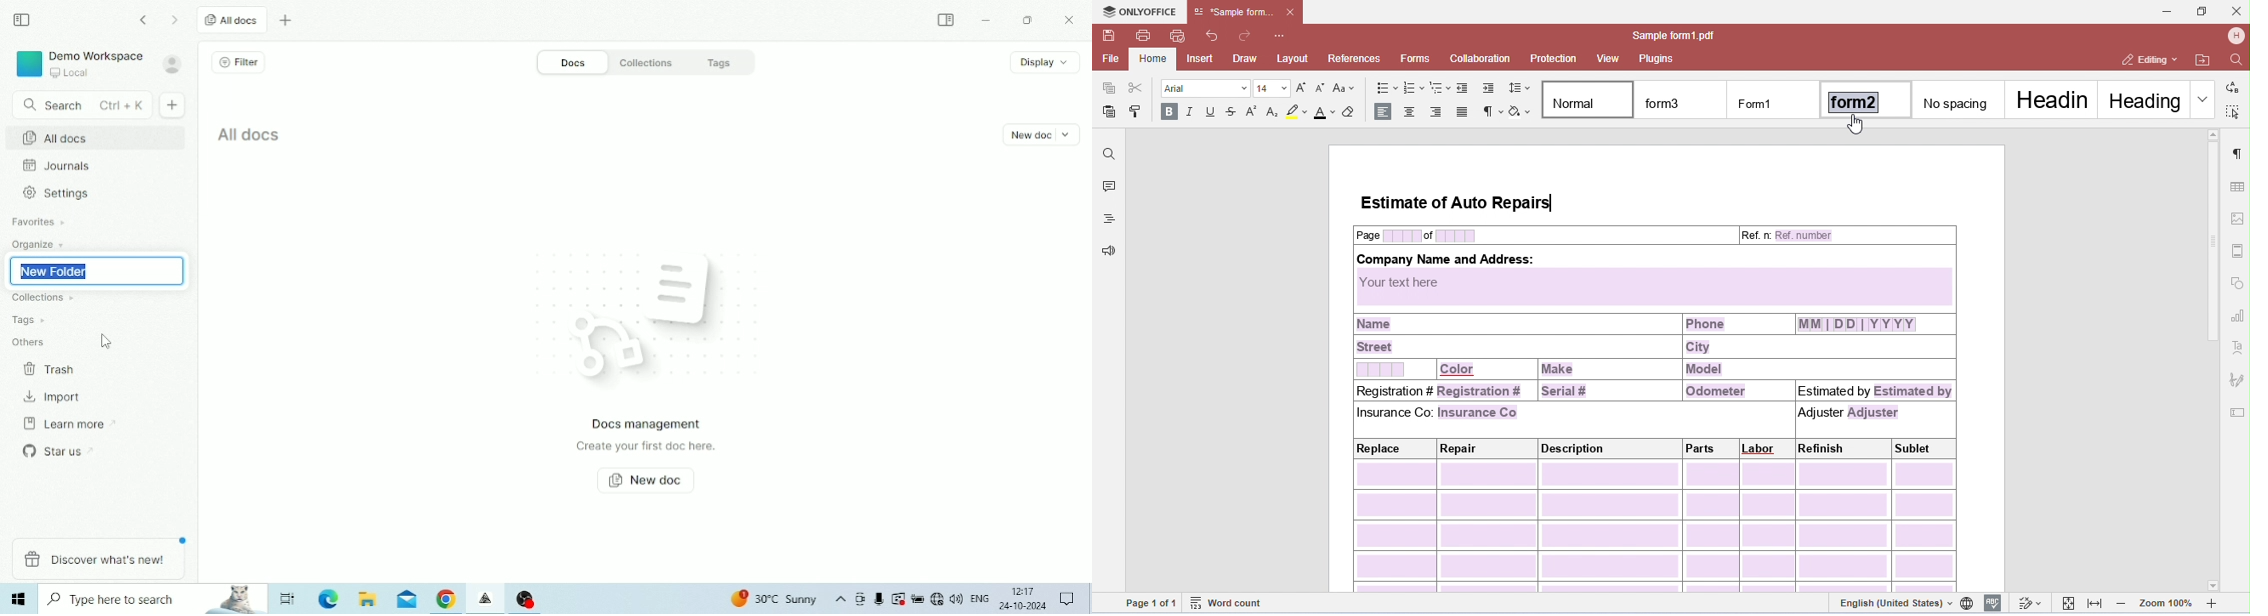 The width and height of the screenshot is (2268, 616). What do you see at coordinates (1043, 135) in the screenshot?
I see `New doc` at bounding box center [1043, 135].